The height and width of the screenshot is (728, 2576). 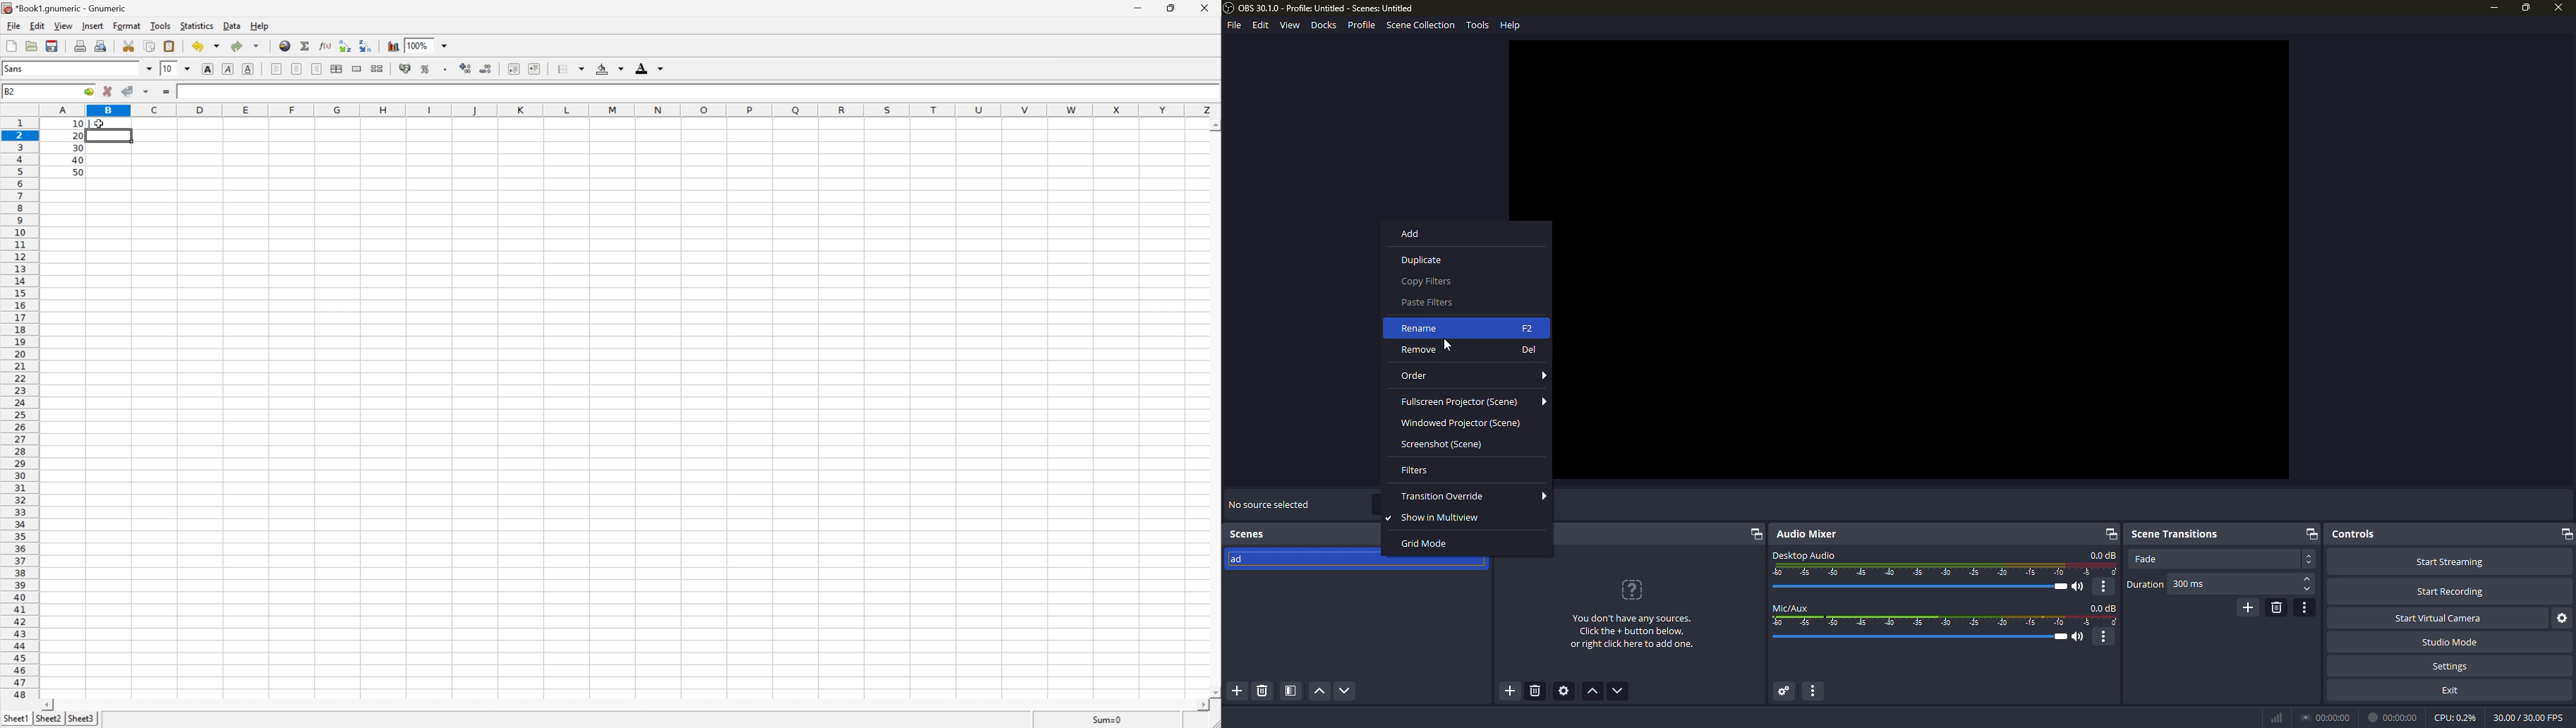 I want to click on options, so click(x=2105, y=586).